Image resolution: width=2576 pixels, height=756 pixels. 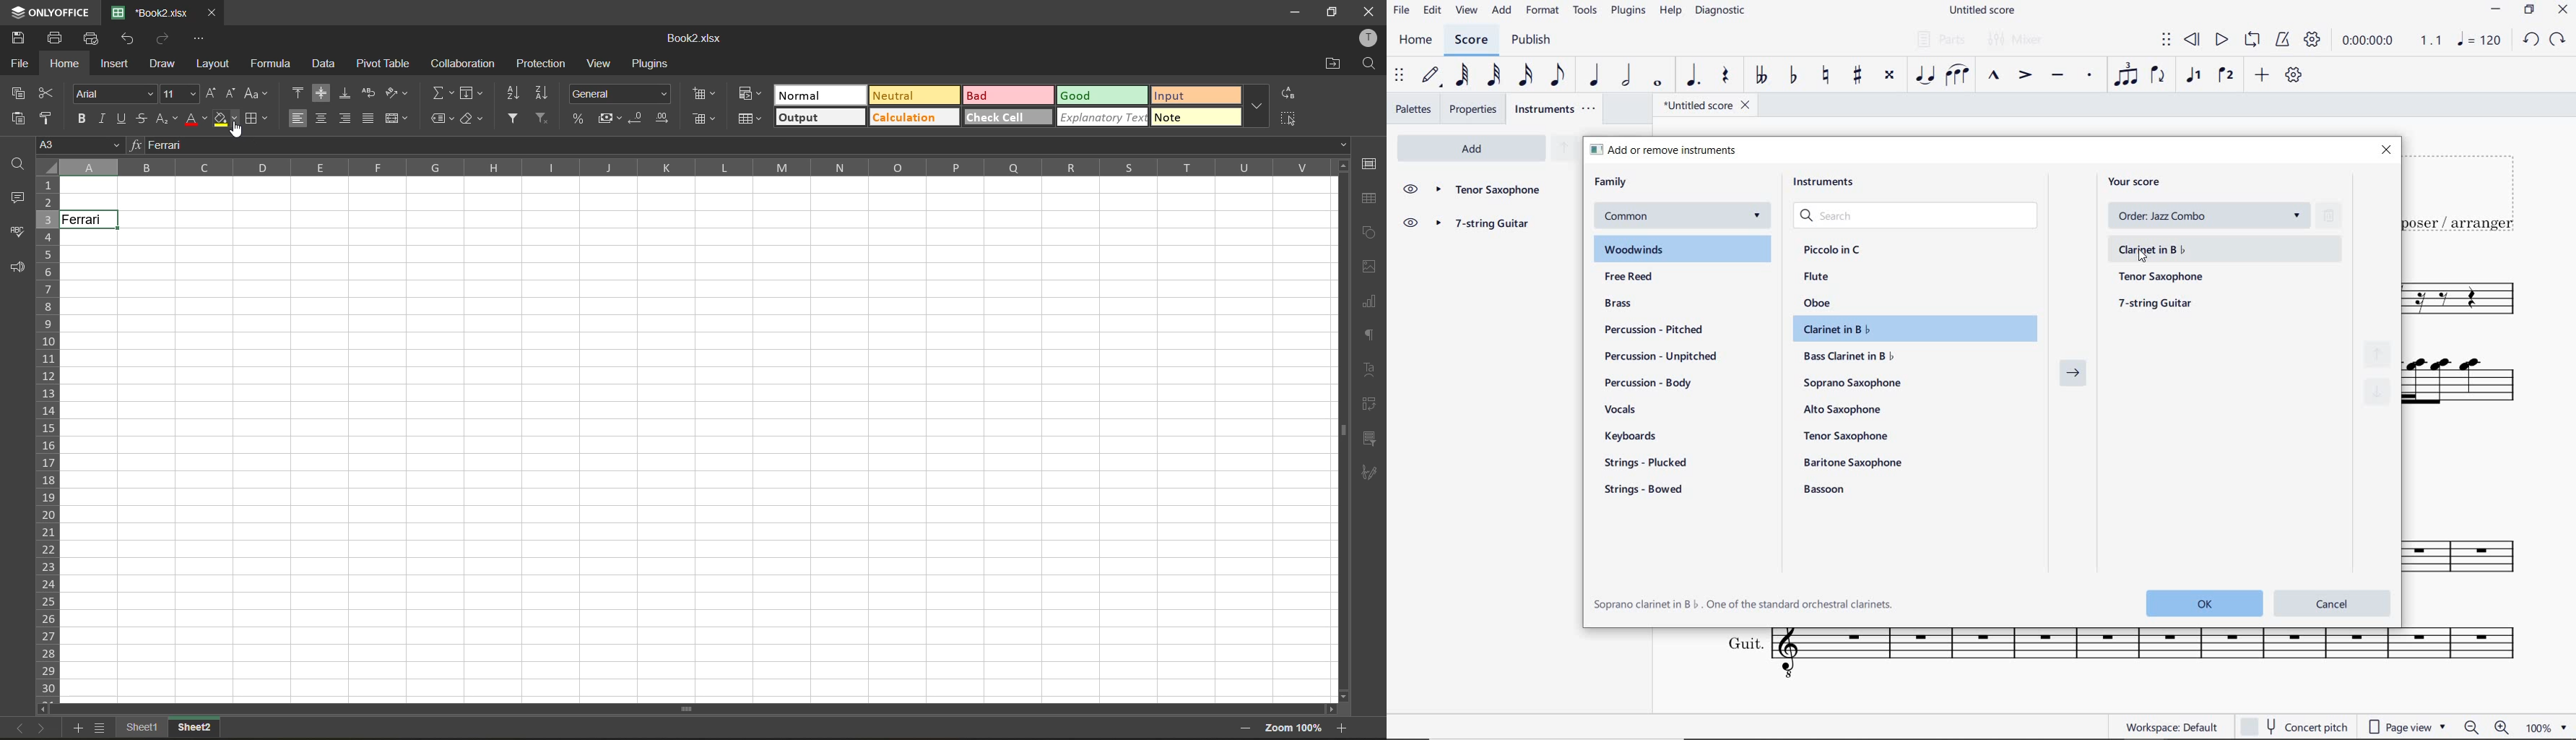 I want to click on TENUTO, so click(x=2057, y=77).